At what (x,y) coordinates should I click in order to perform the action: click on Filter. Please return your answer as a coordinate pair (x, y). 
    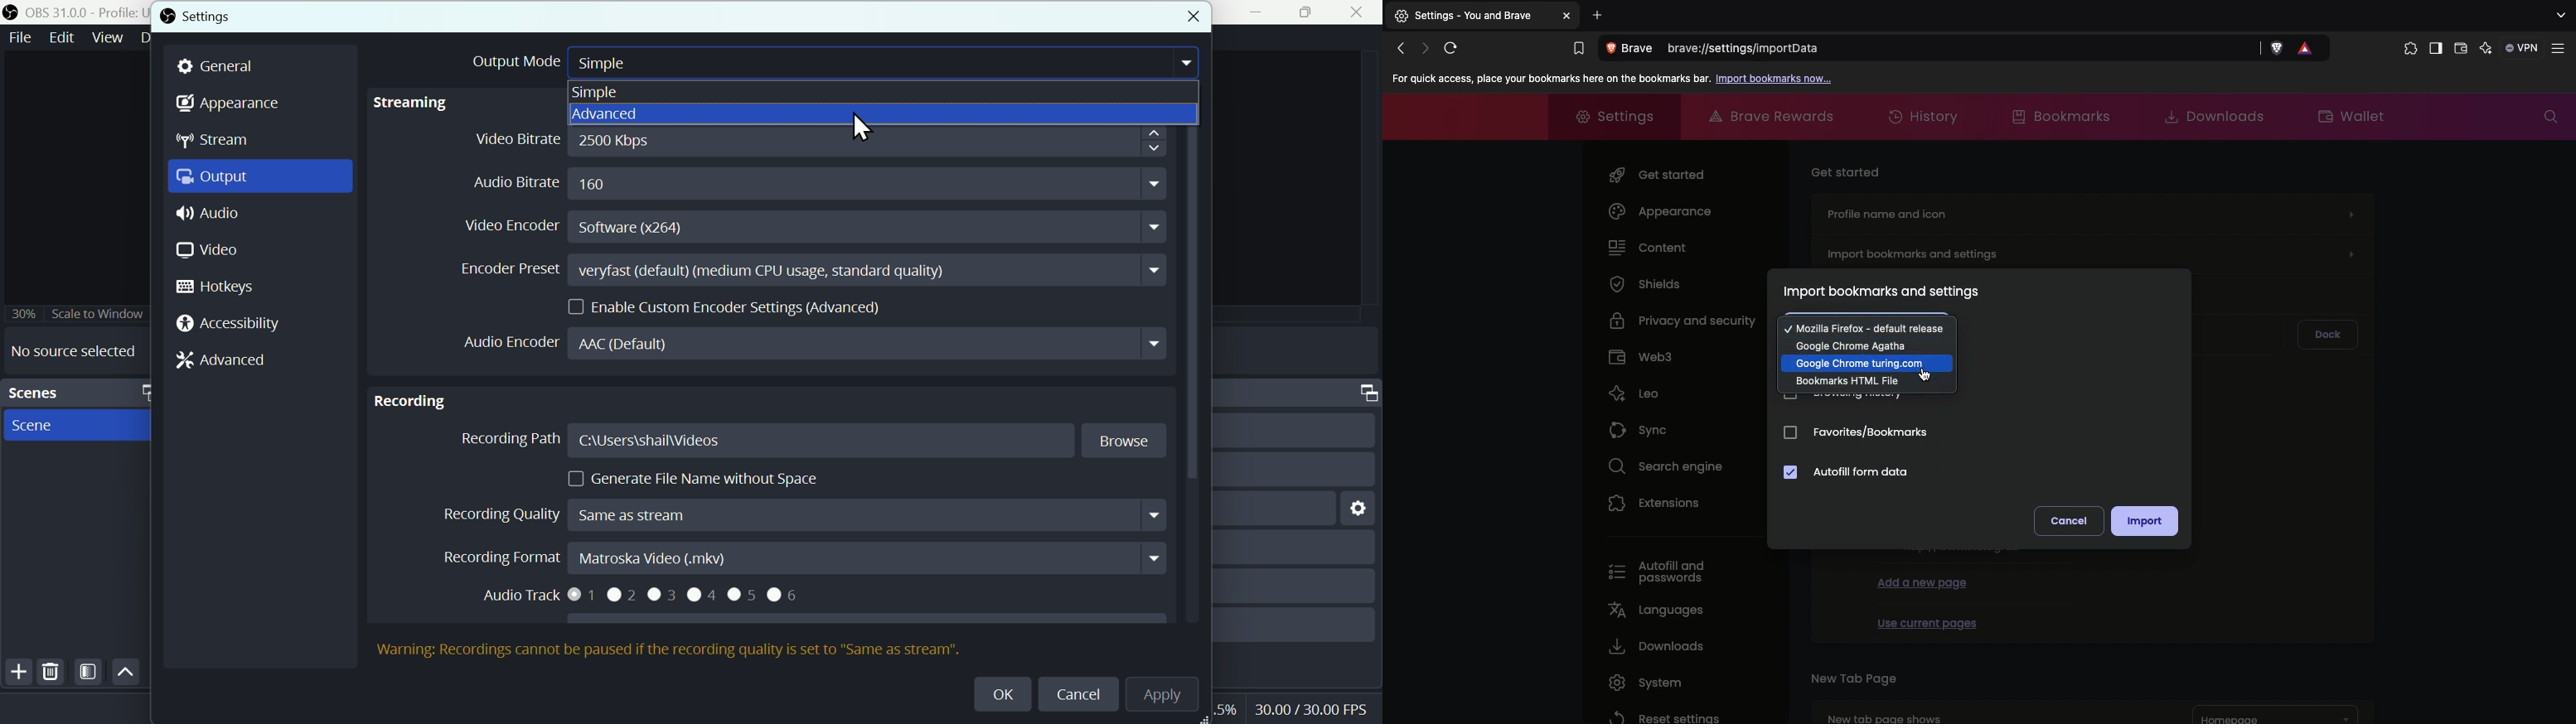
    Looking at the image, I should click on (89, 672).